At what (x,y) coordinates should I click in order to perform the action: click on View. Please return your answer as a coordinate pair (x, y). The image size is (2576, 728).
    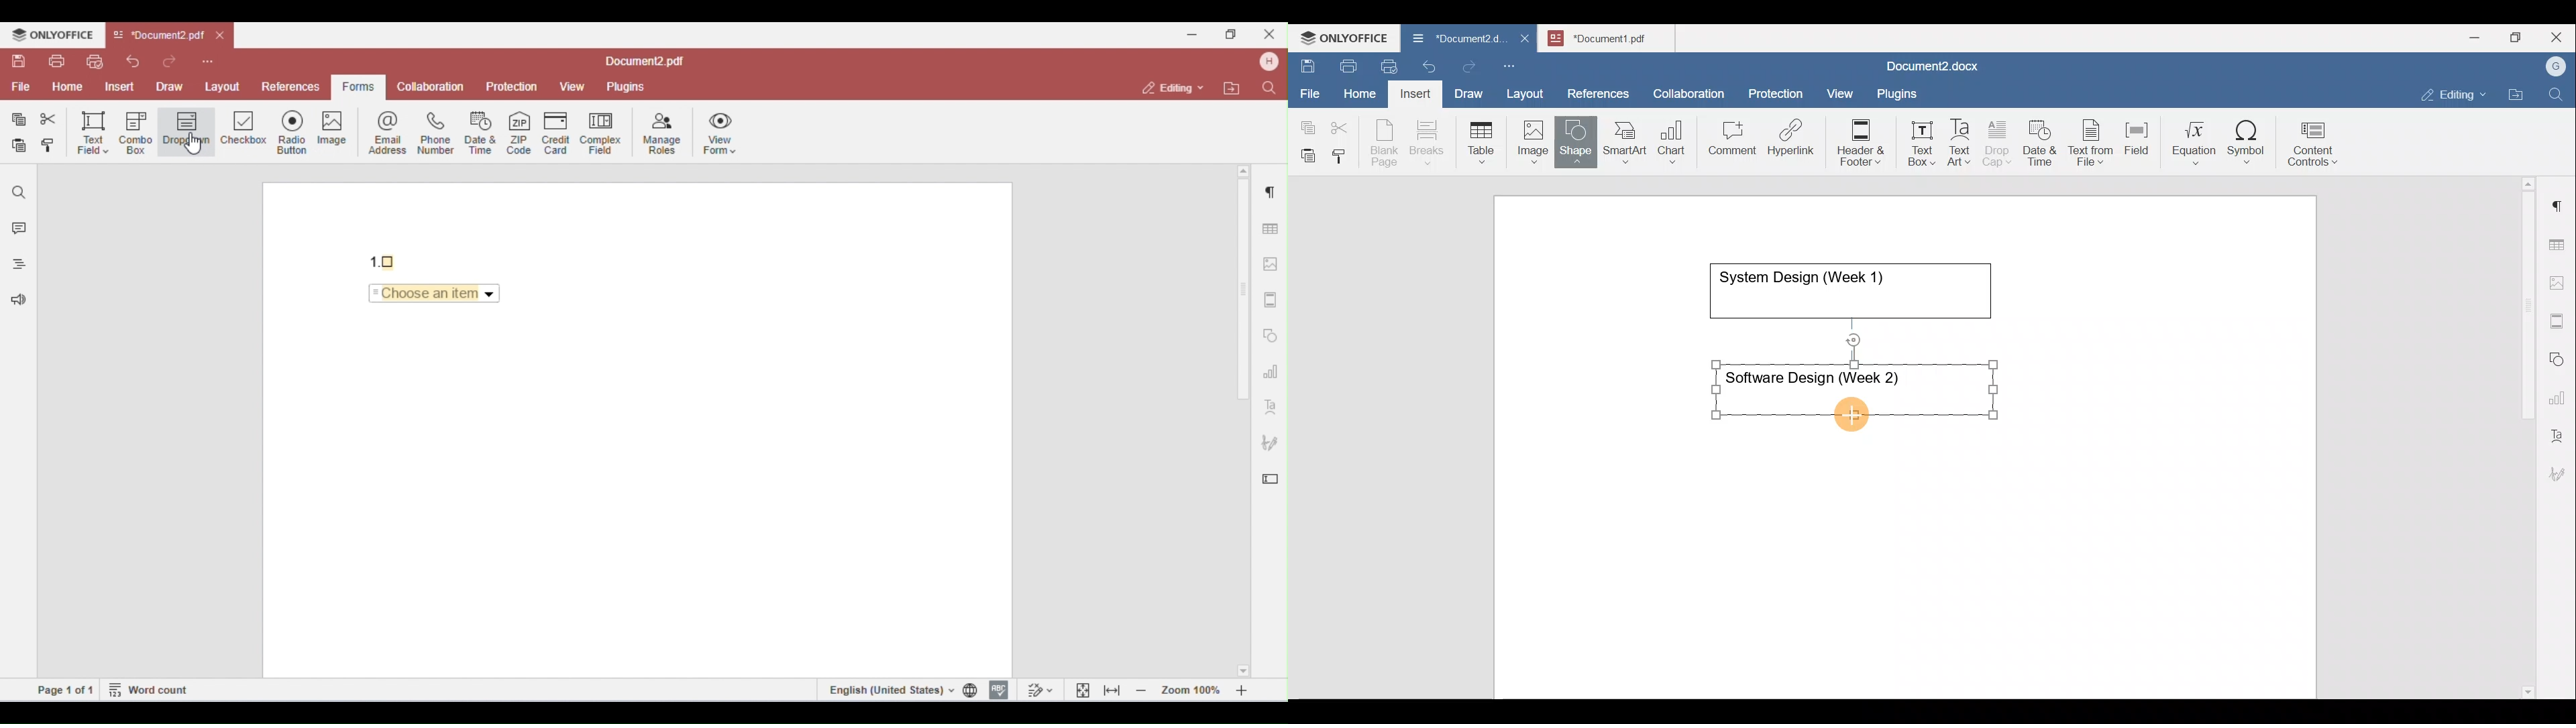
    Looking at the image, I should click on (1841, 89).